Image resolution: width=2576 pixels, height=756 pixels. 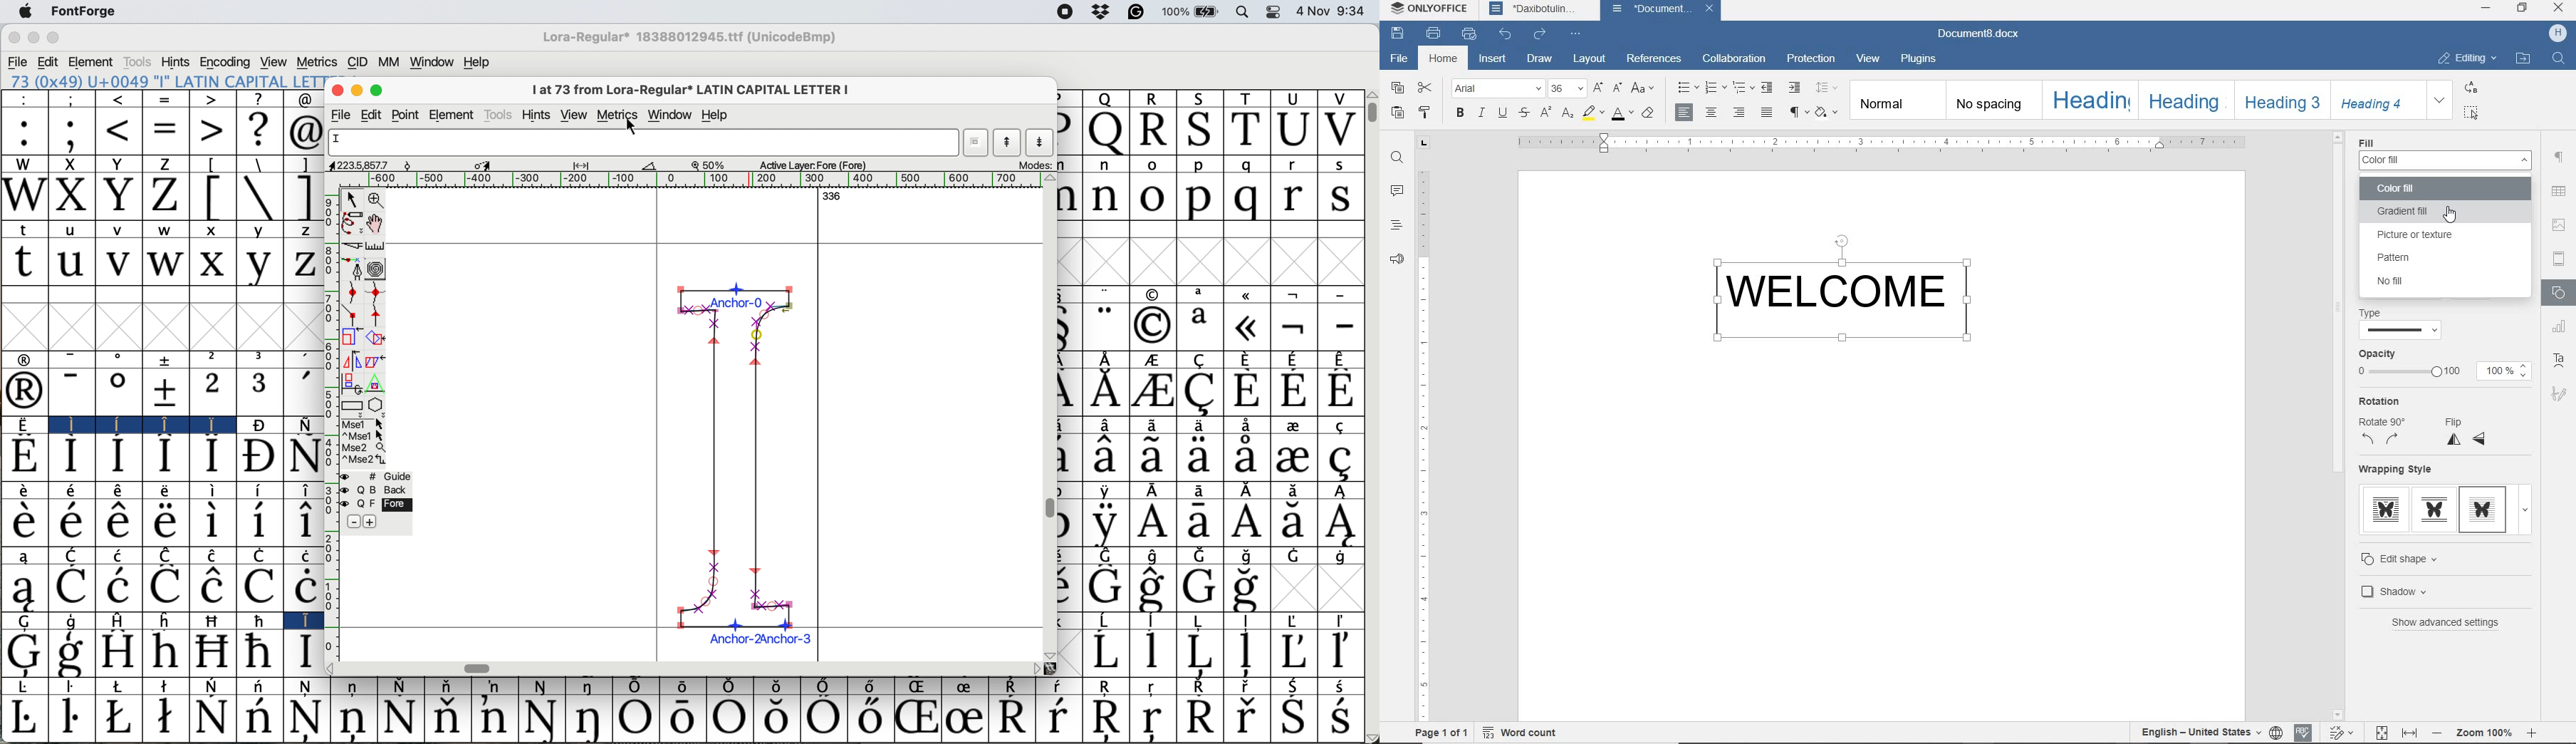 What do you see at coordinates (1397, 160) in the screenshot?
I see `FIND` at bounding box center [1397, 160].